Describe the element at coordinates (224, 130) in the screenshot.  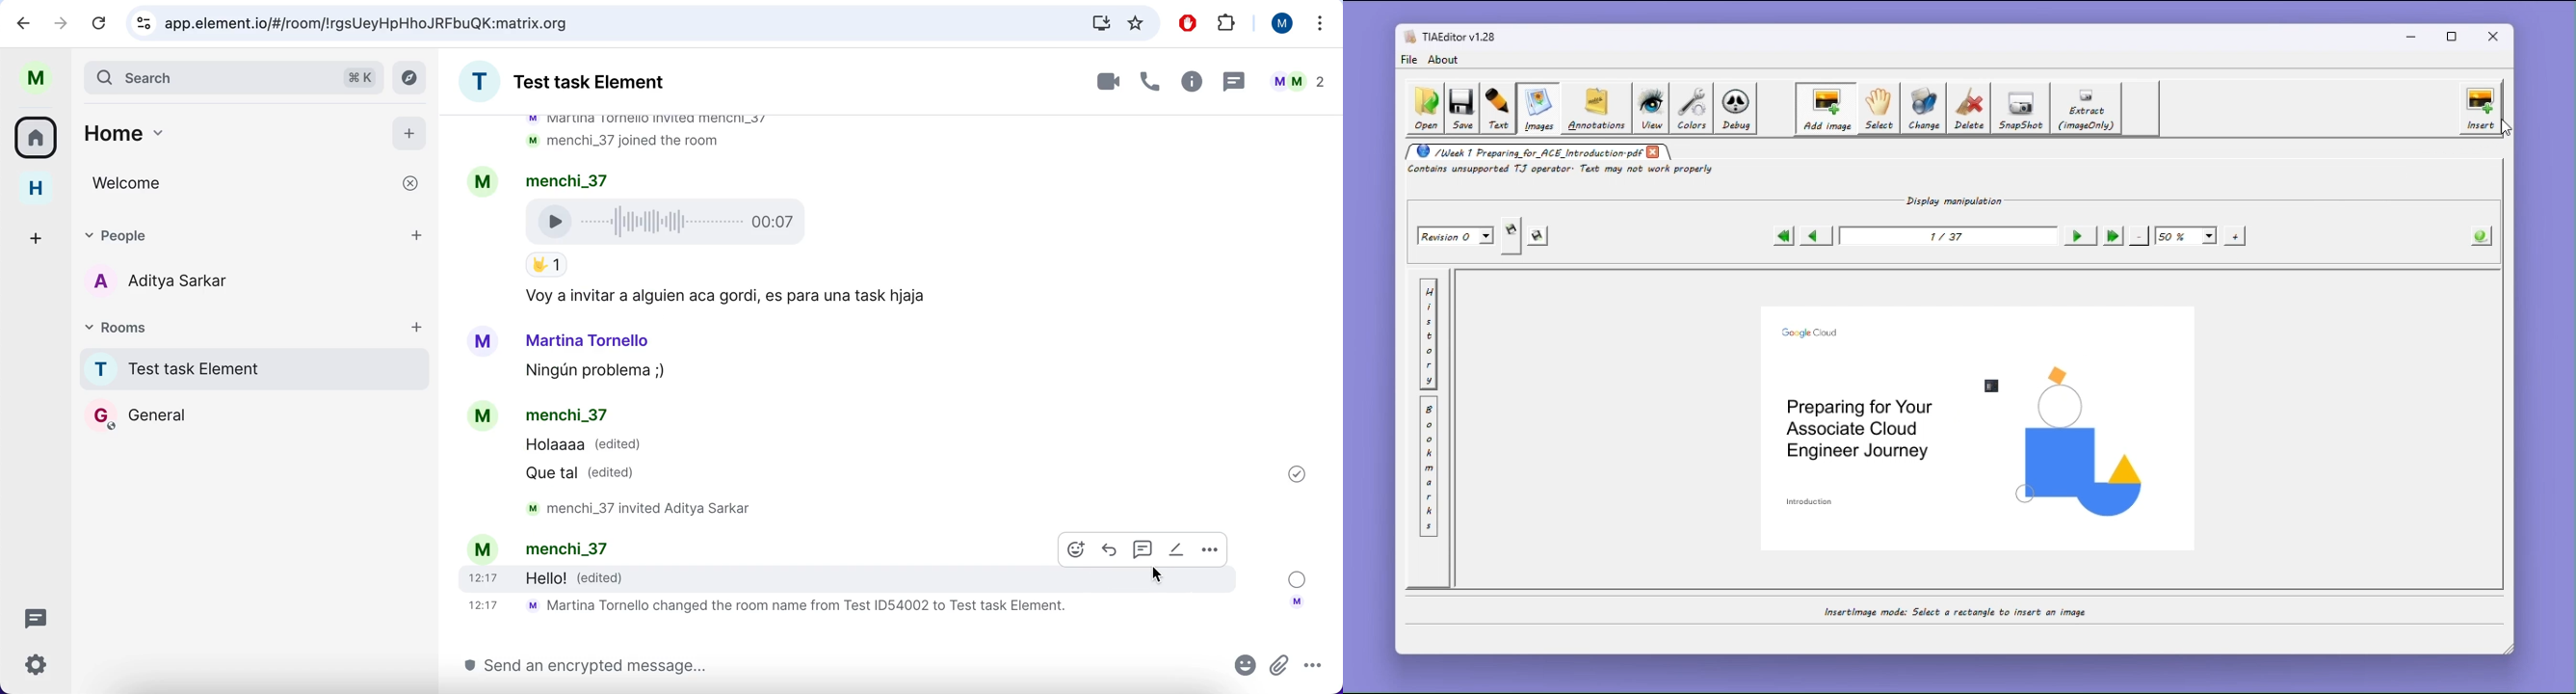
I see `home` at that location.